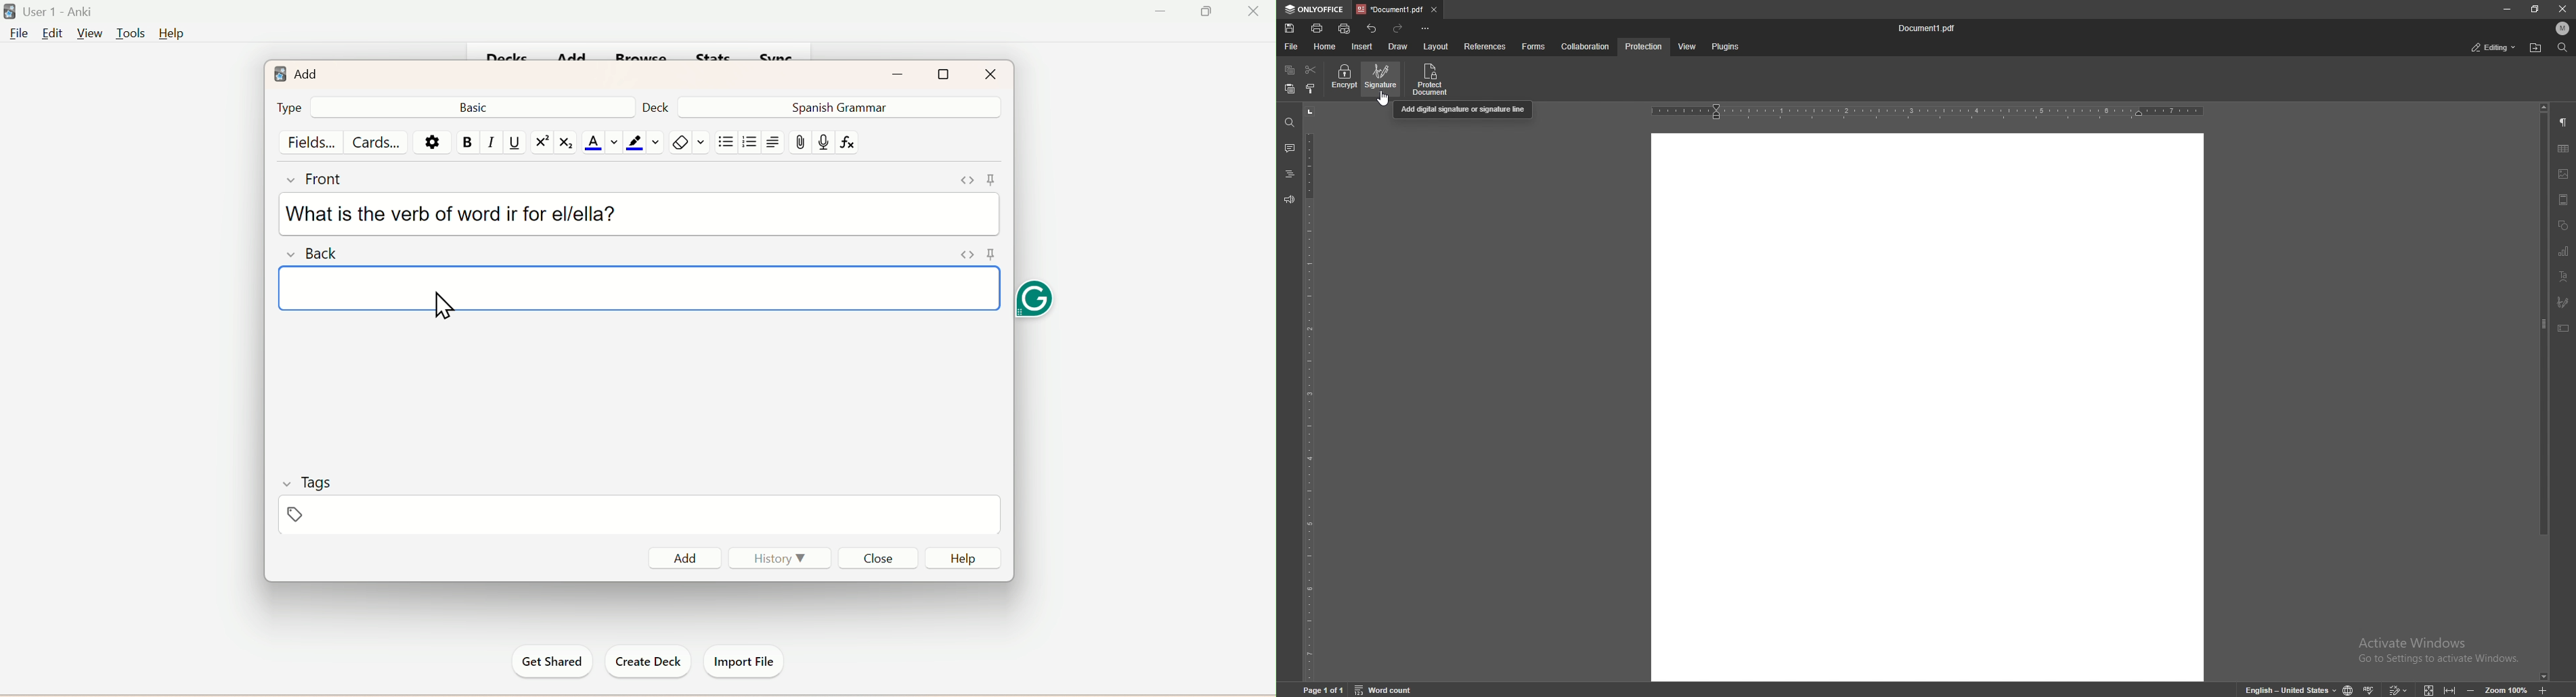 This screenshot has width=2576, height=700. Describe the element at coordinates (1039, 295) in the screenshot. I see `Grammarly` at that location.